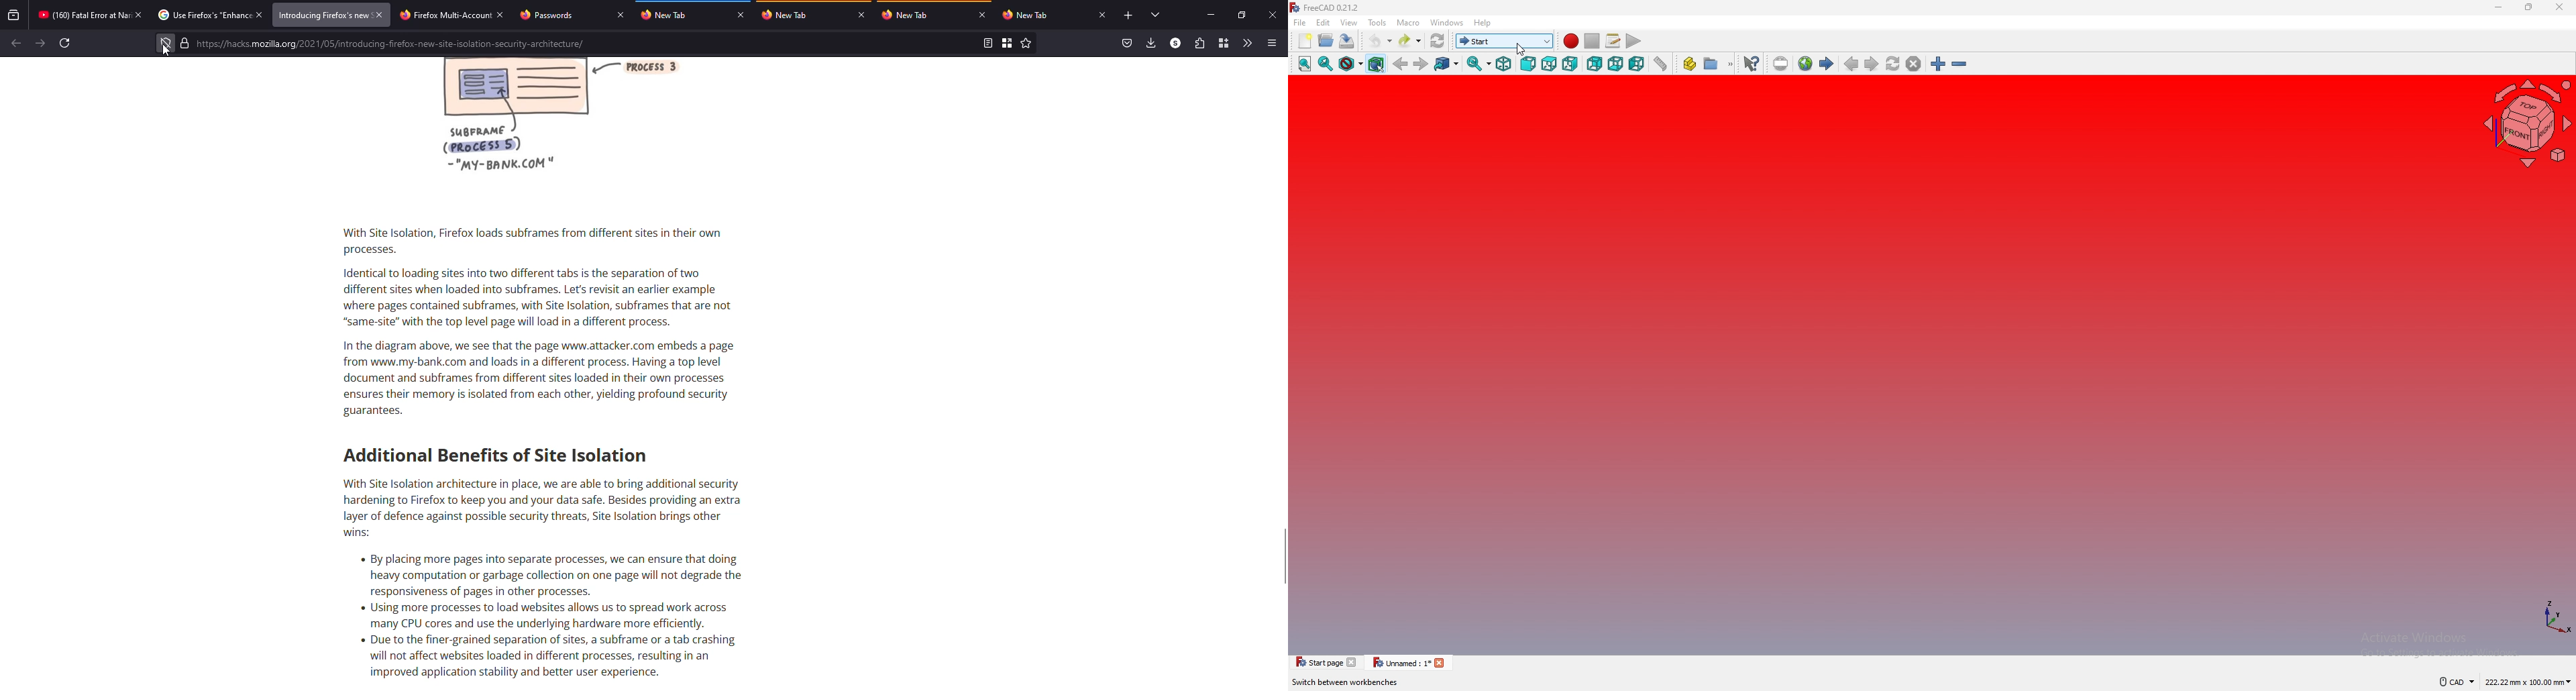 This screenshot has width=2576, height=700. What do you see at coordinates (1150, 42) in the screenshot?
I see `downloads` at bounding box center [1150, 42].